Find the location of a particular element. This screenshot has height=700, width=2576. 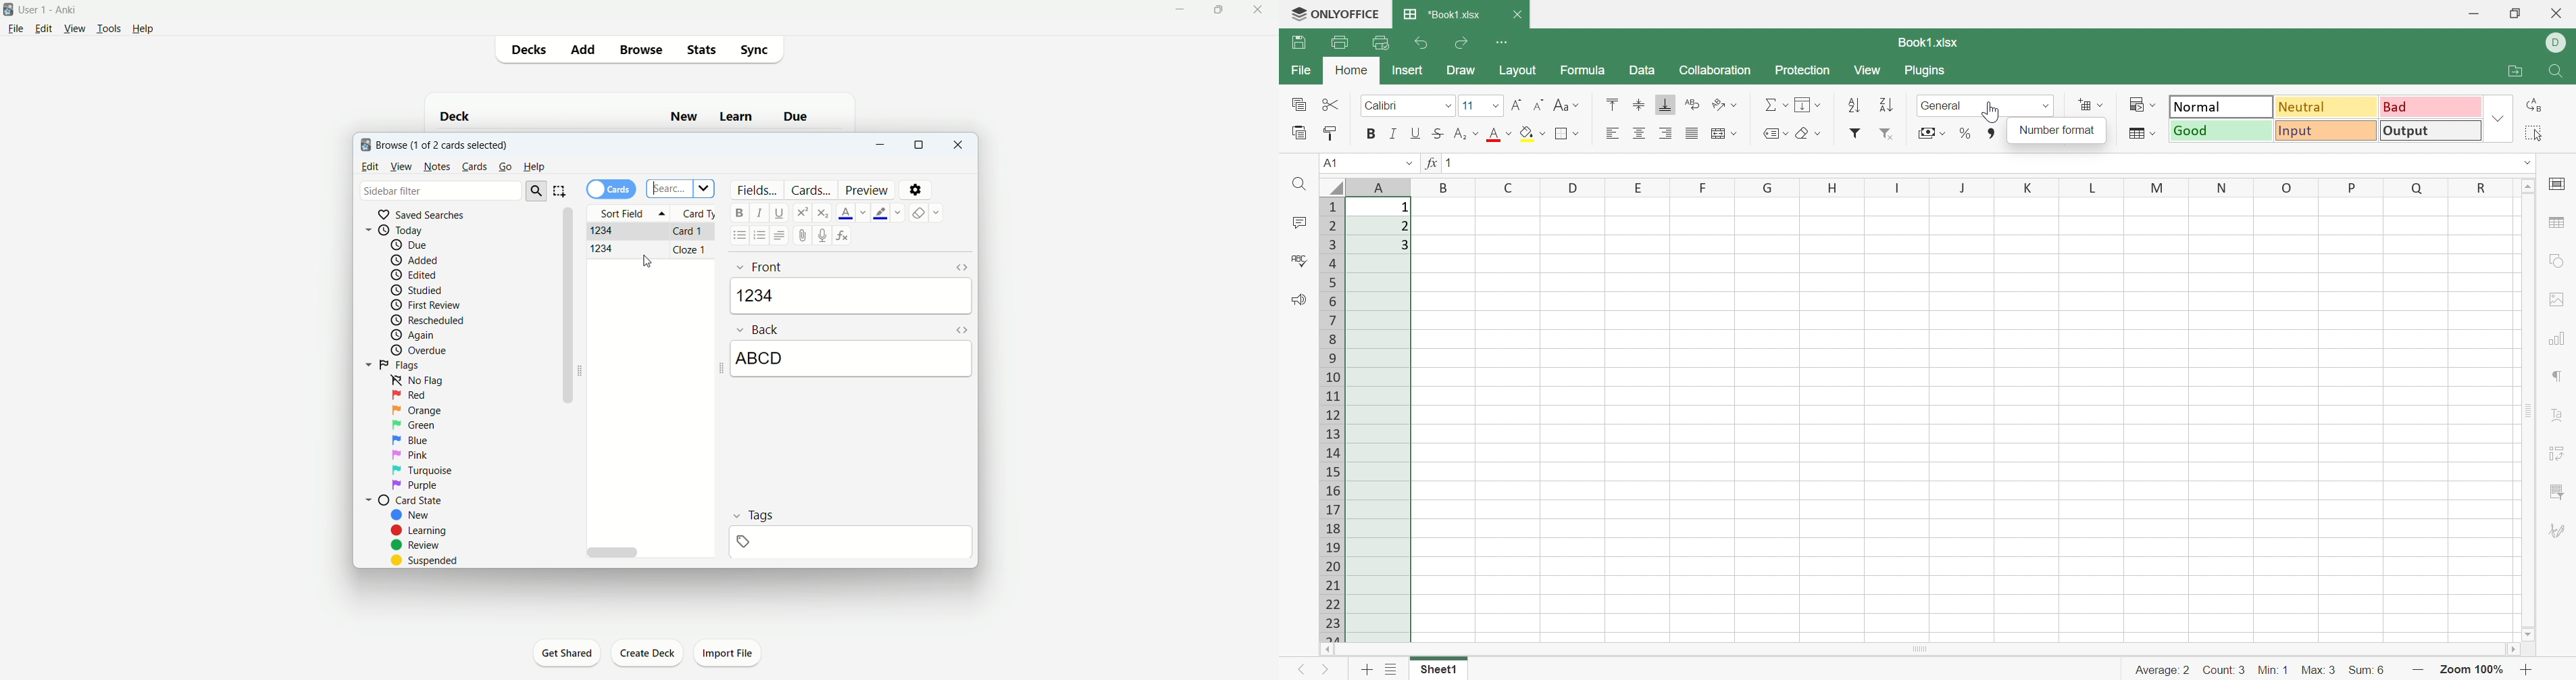

Customize Quick Access Toolbar is located at coordinates (1505, 42).